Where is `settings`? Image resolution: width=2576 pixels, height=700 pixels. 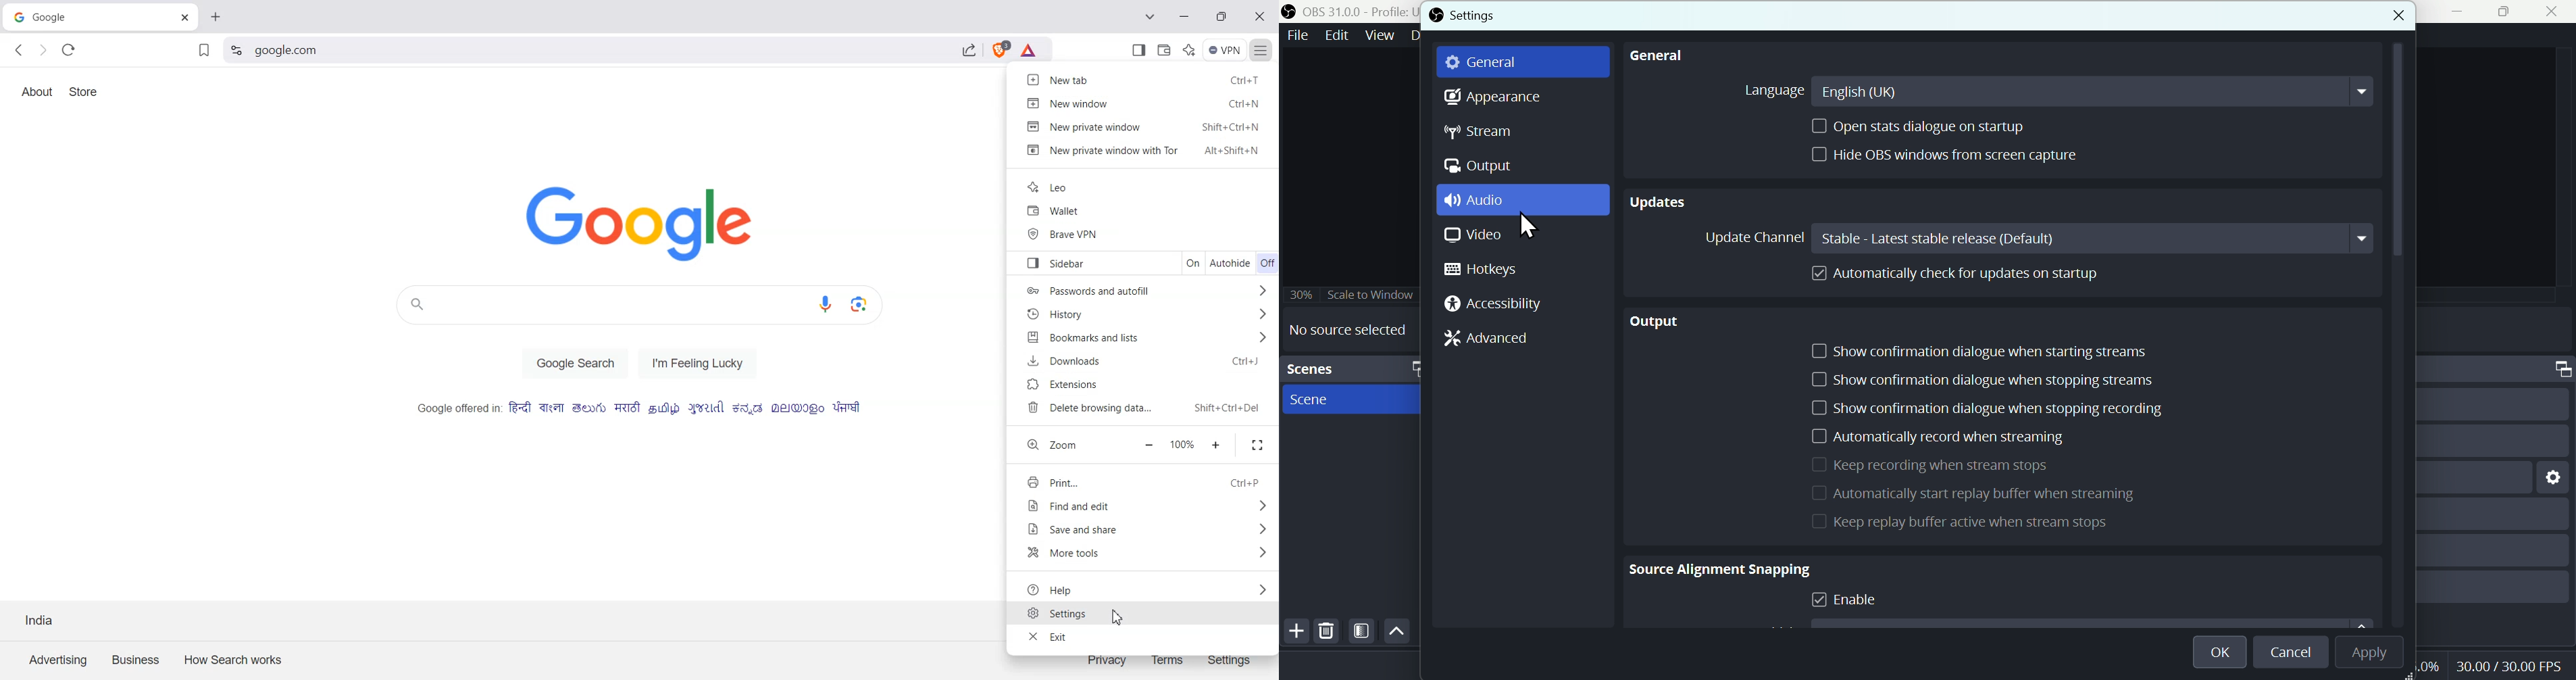
settings is located at coordinates (1461, 18).